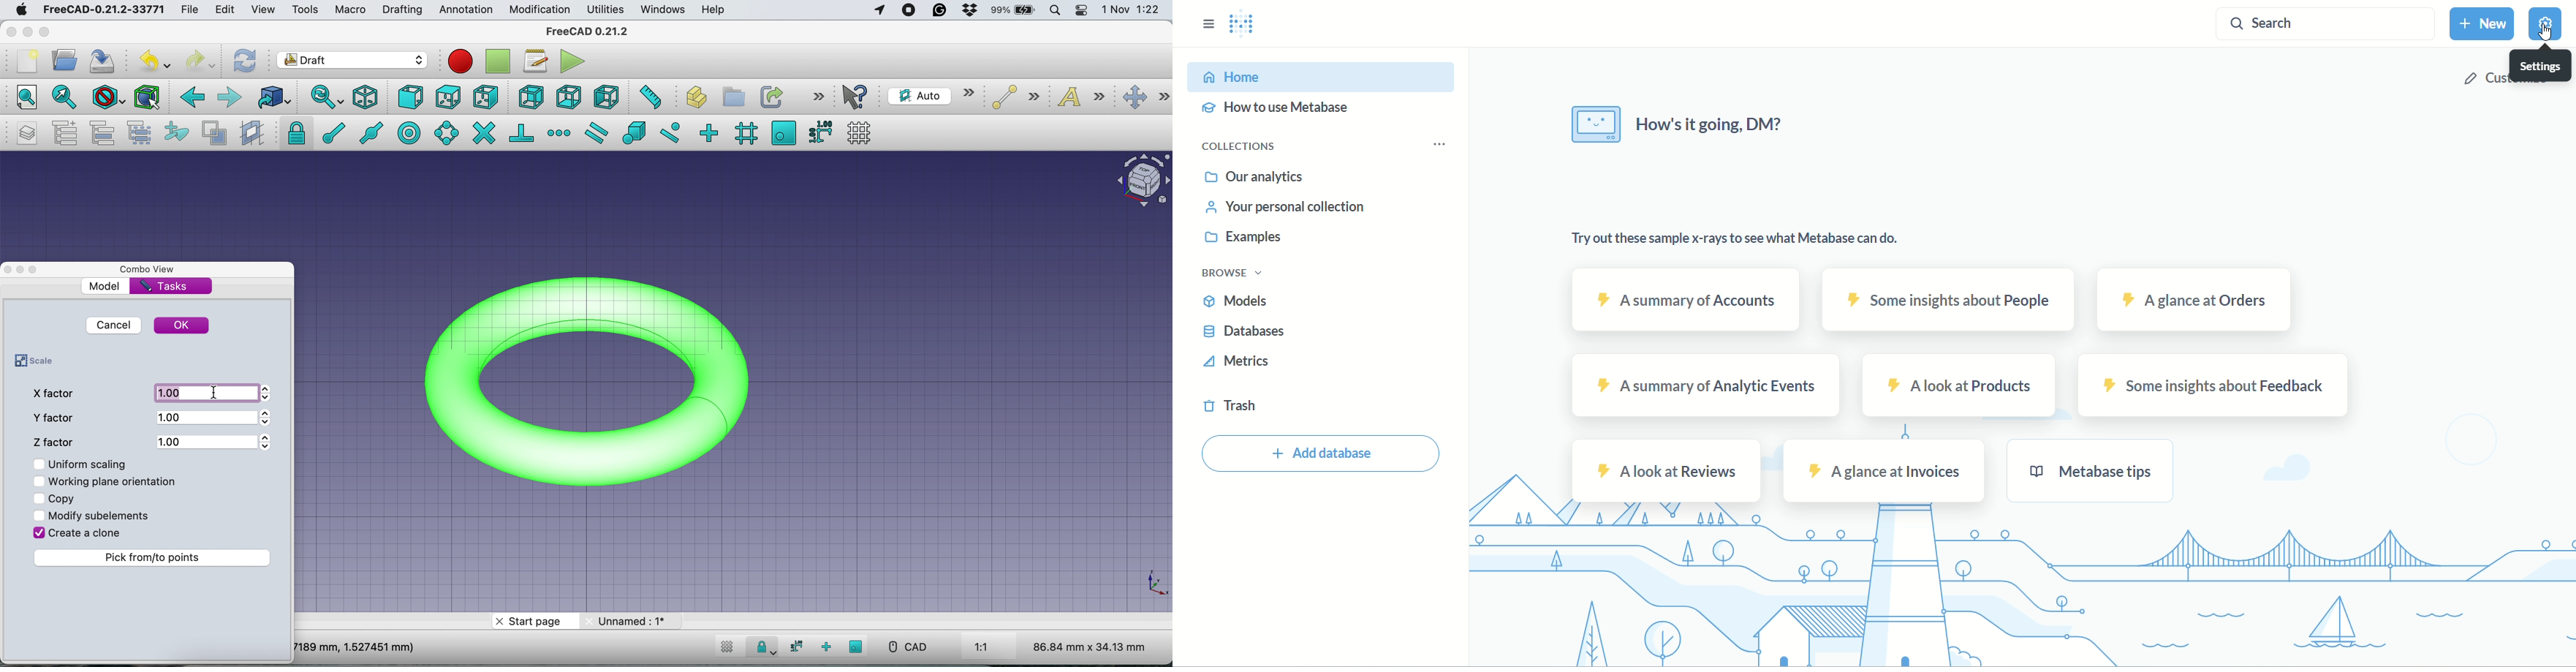 Image resolution: width=2576 pixels, height=672 pixels. Describe the element at coordinates (273, 97) in the screenshot. I see `go to linked object` at that location.